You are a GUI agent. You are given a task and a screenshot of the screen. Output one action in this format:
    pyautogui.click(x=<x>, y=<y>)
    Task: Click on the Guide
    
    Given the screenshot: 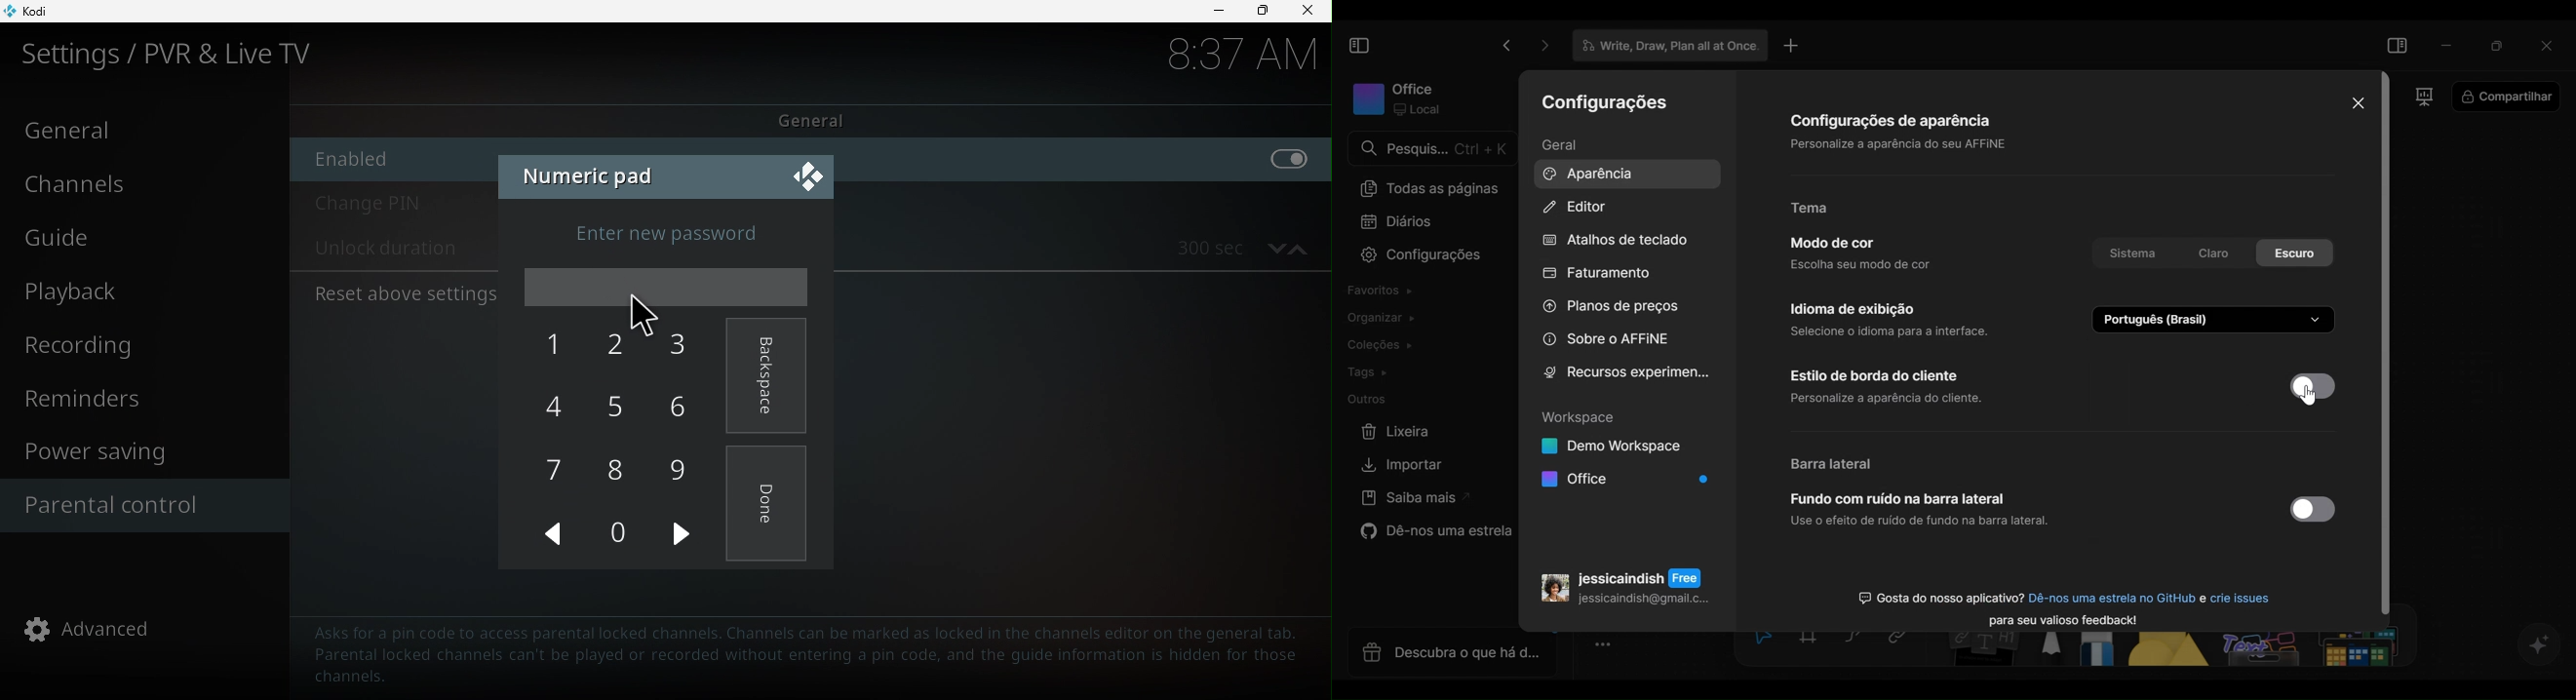 What is the action you would take?
    pyautogui.click(x=140, y=236)
    